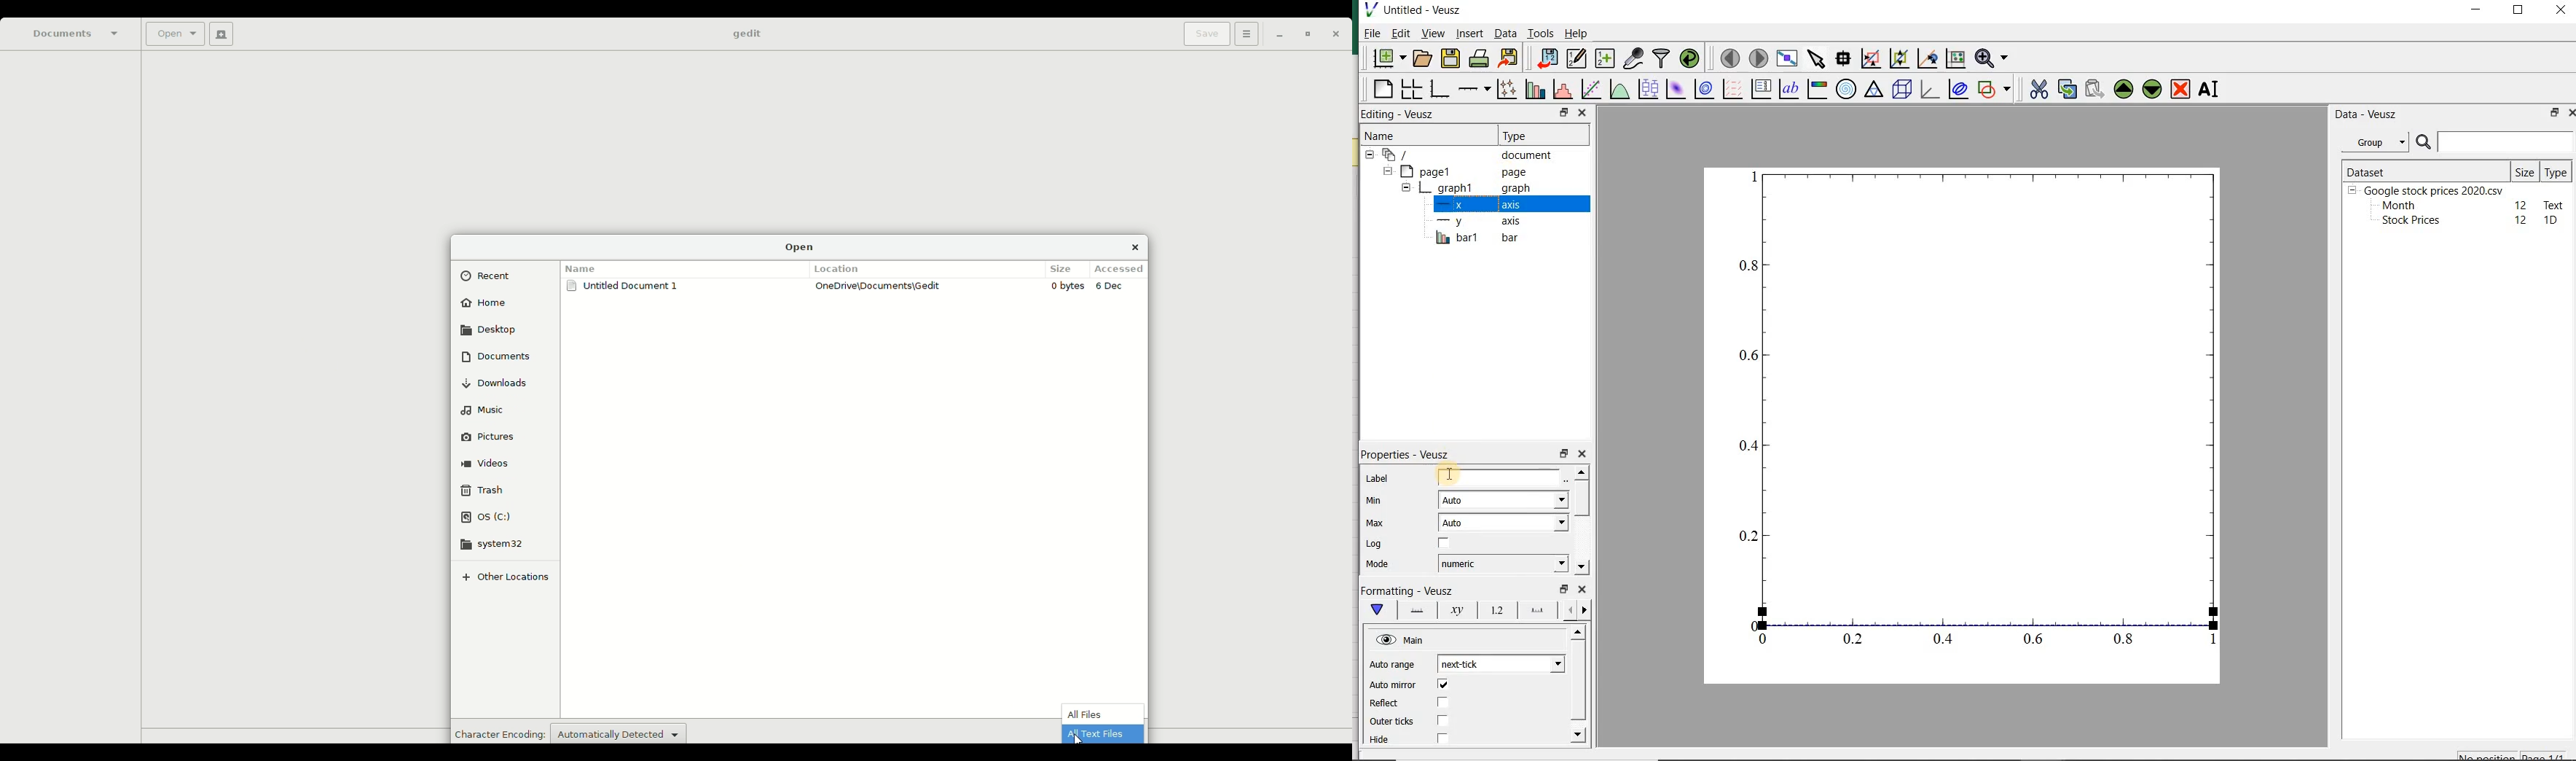 The height and width of the screenshot is (784, 2576). What do you see at coordinates (1410, 90) in the screenshot?
I see `arrange graphs in a grid` at bounding box center [1410, 90].